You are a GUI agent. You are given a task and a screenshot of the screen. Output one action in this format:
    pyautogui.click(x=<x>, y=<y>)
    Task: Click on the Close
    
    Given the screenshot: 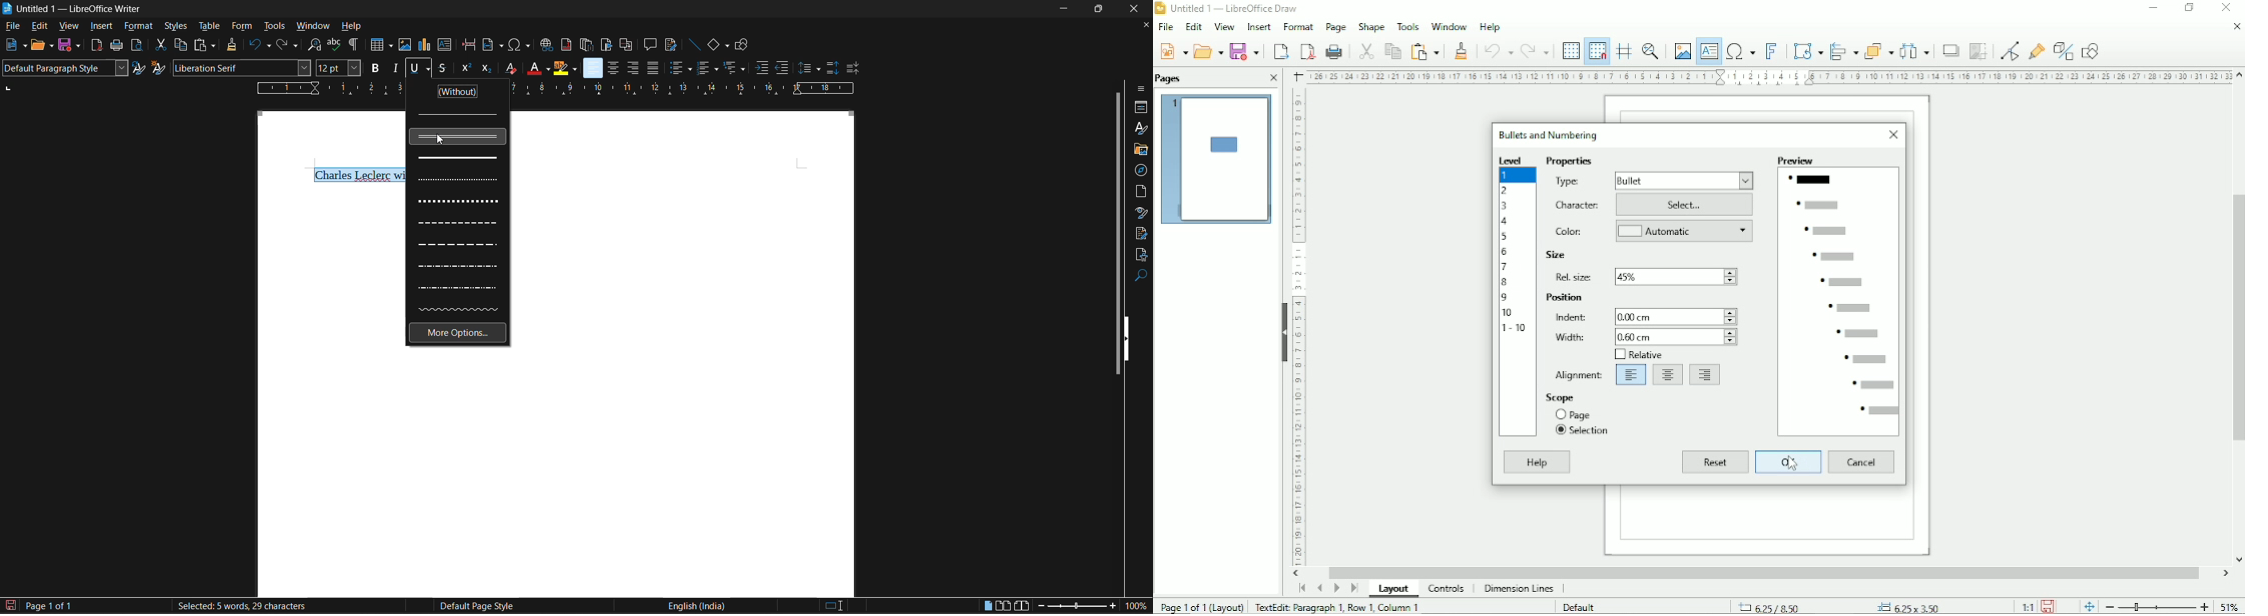 What is the action you would take?
    pyautogui.click(x=2224, y=8)
    